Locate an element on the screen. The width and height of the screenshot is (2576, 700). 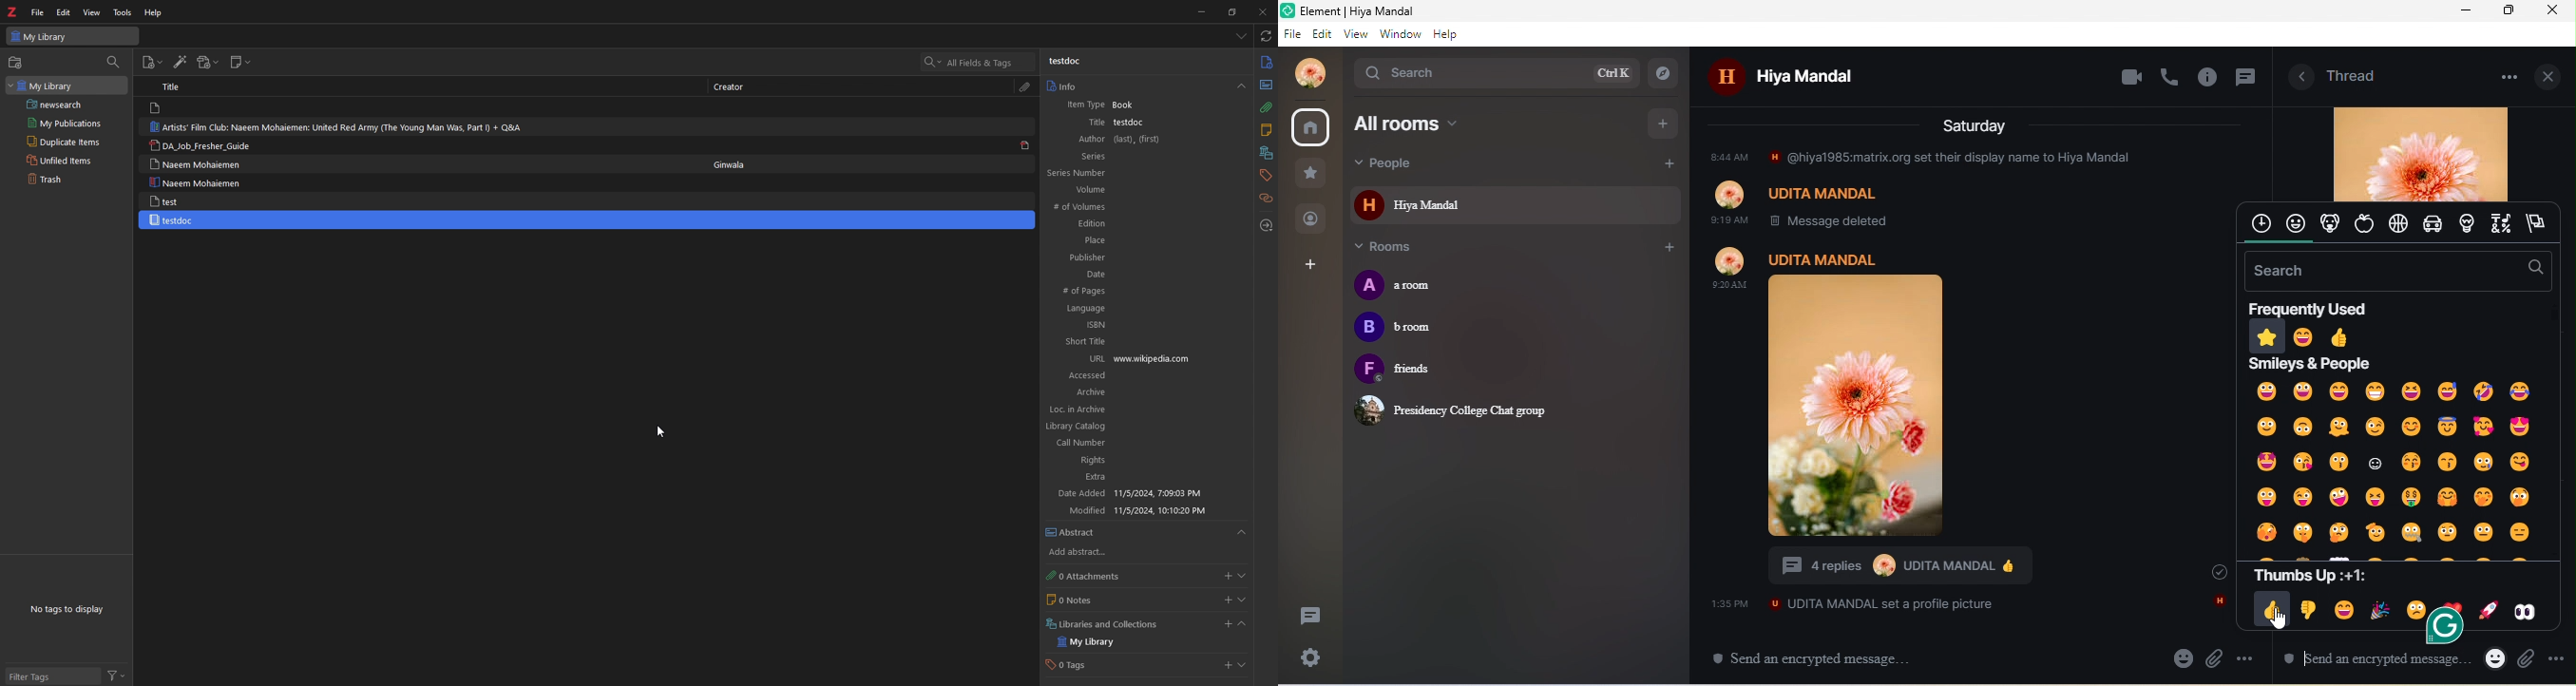
attachment is located at coordinates (1266, 107).